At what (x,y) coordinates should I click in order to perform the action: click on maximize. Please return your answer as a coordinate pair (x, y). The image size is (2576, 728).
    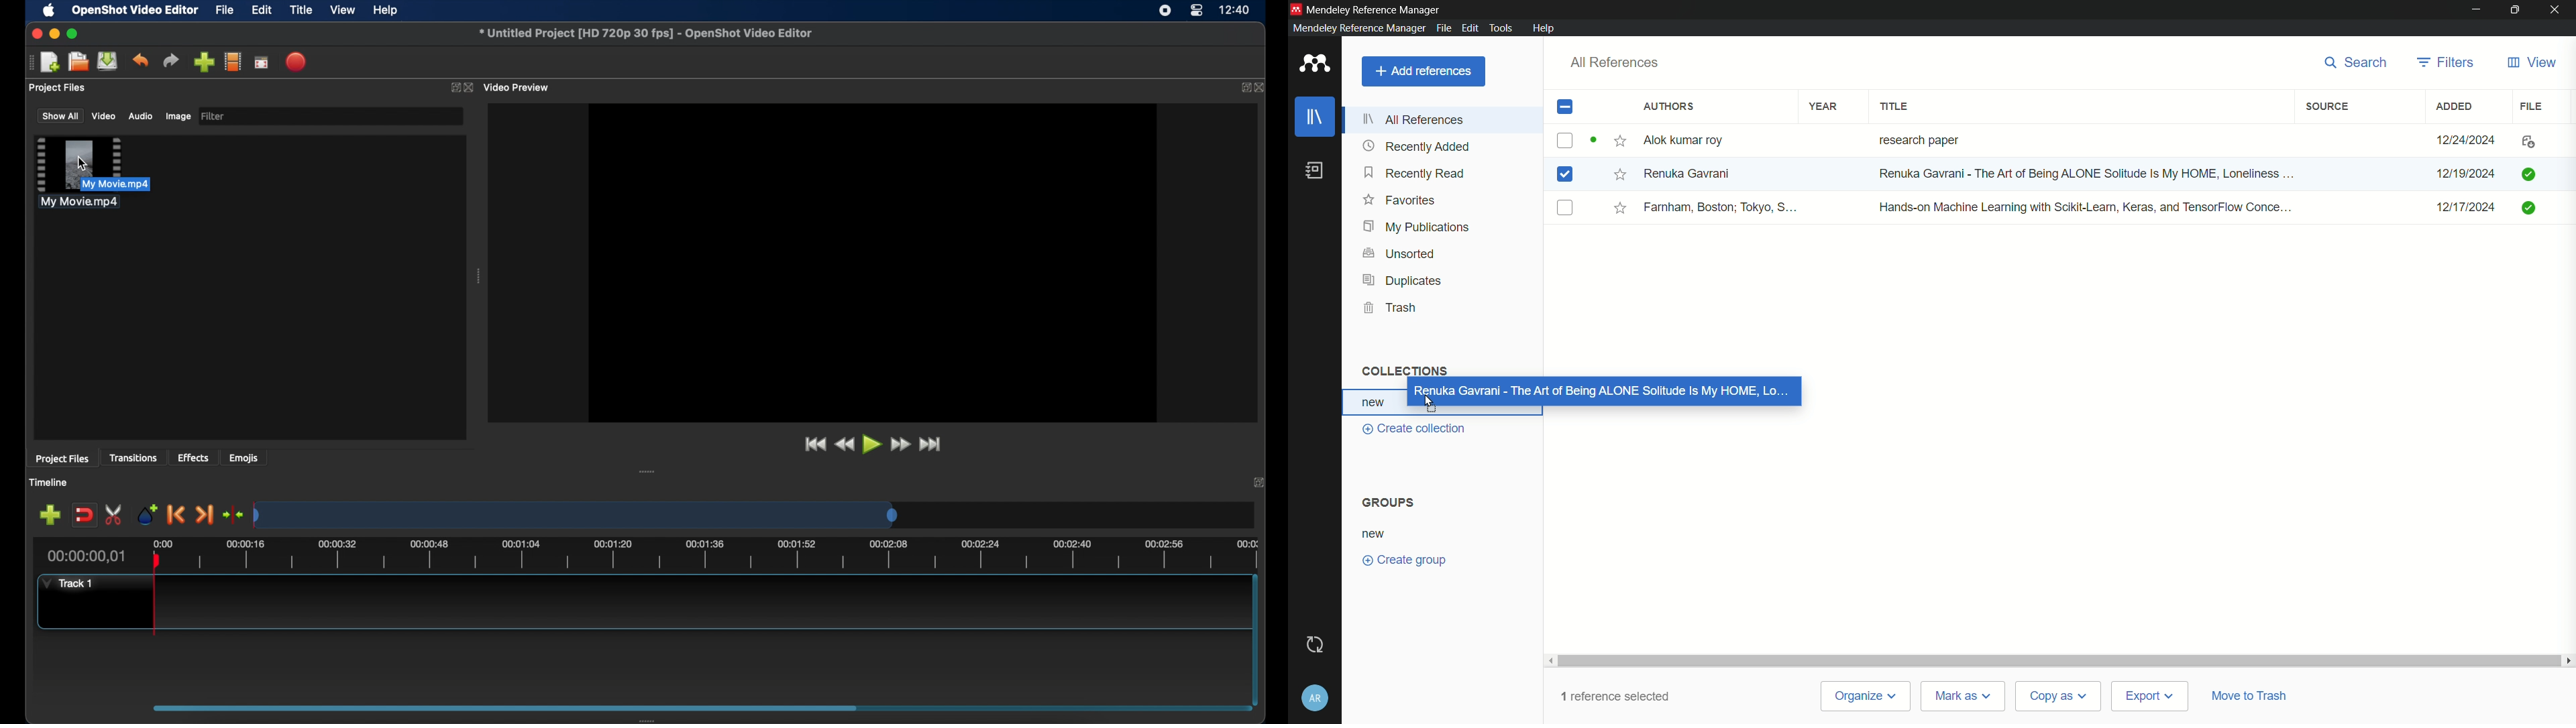
    Looking at the image, I should click on (74, 34).